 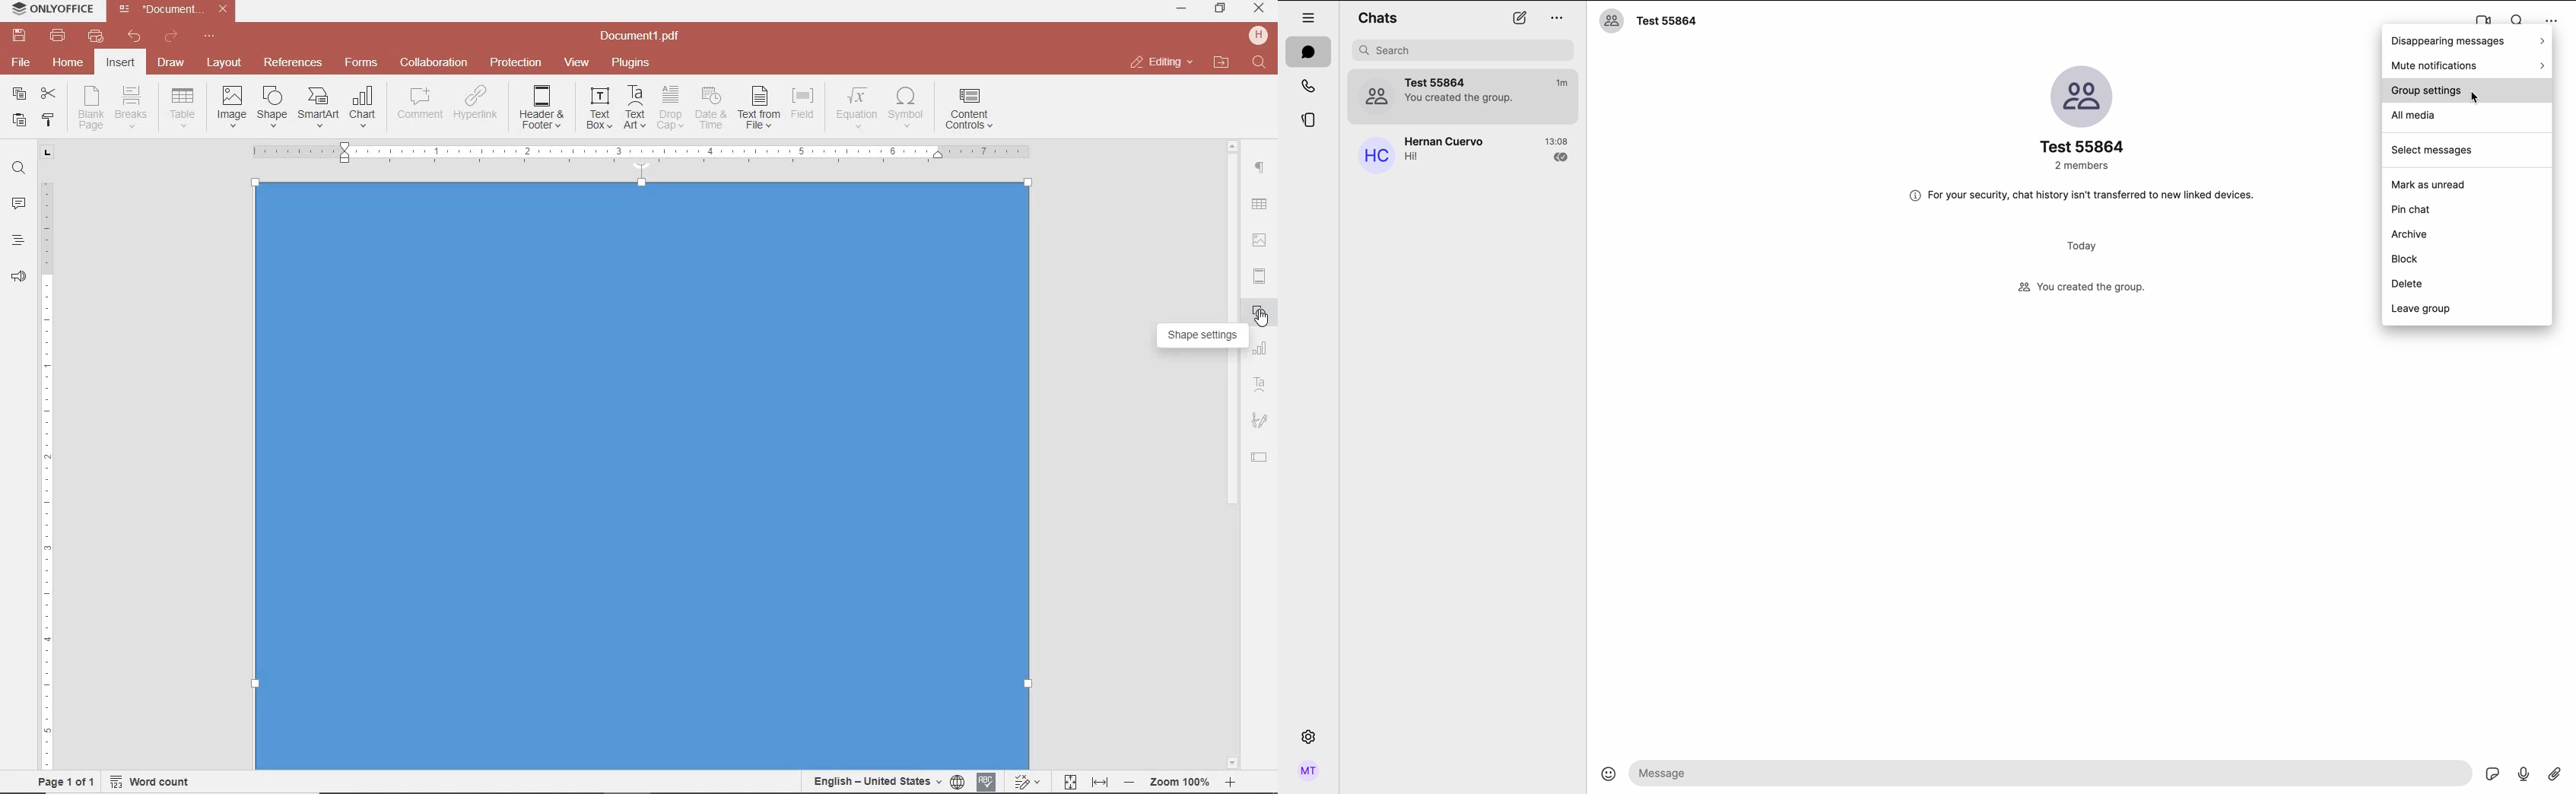 What do you see at coordinates (1259, 456) in the screenshot?
I see `TEXT FIELD` at bounding box center [1259, 456].